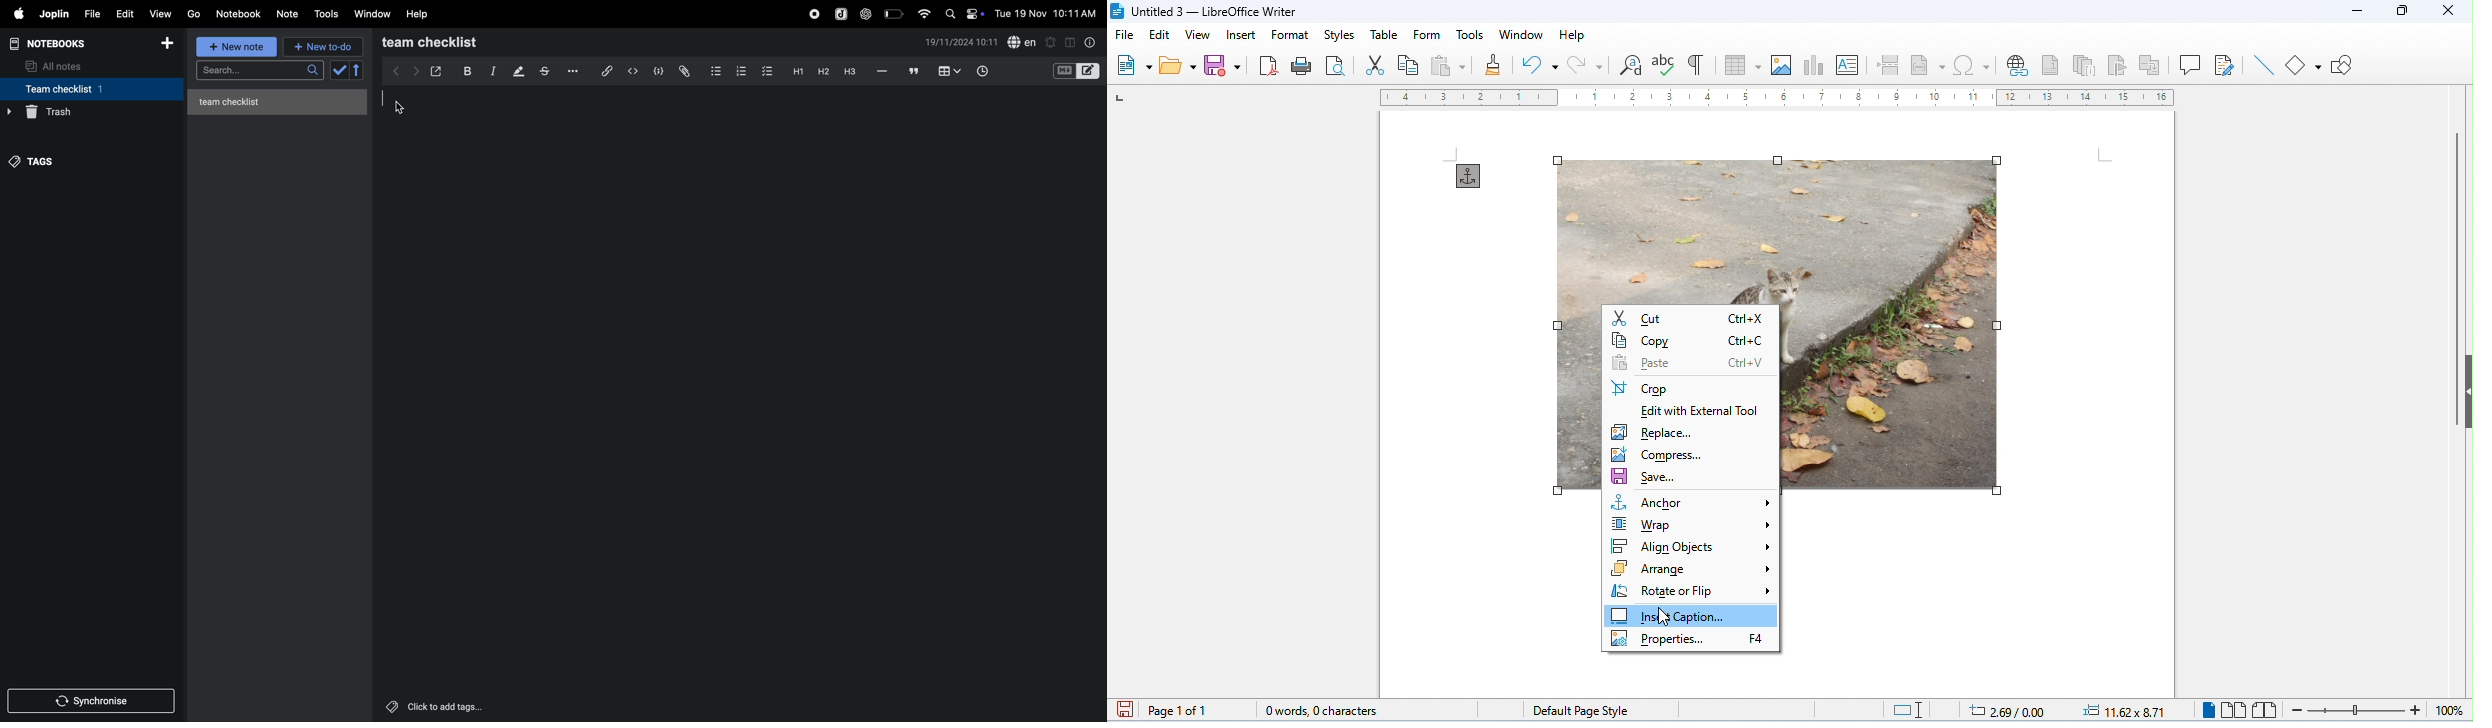 The height and width of the screenshot is (728, 2492). Describe the element at coordinates (1908, 710) in the screenshot. I see `standard selection` at that location.